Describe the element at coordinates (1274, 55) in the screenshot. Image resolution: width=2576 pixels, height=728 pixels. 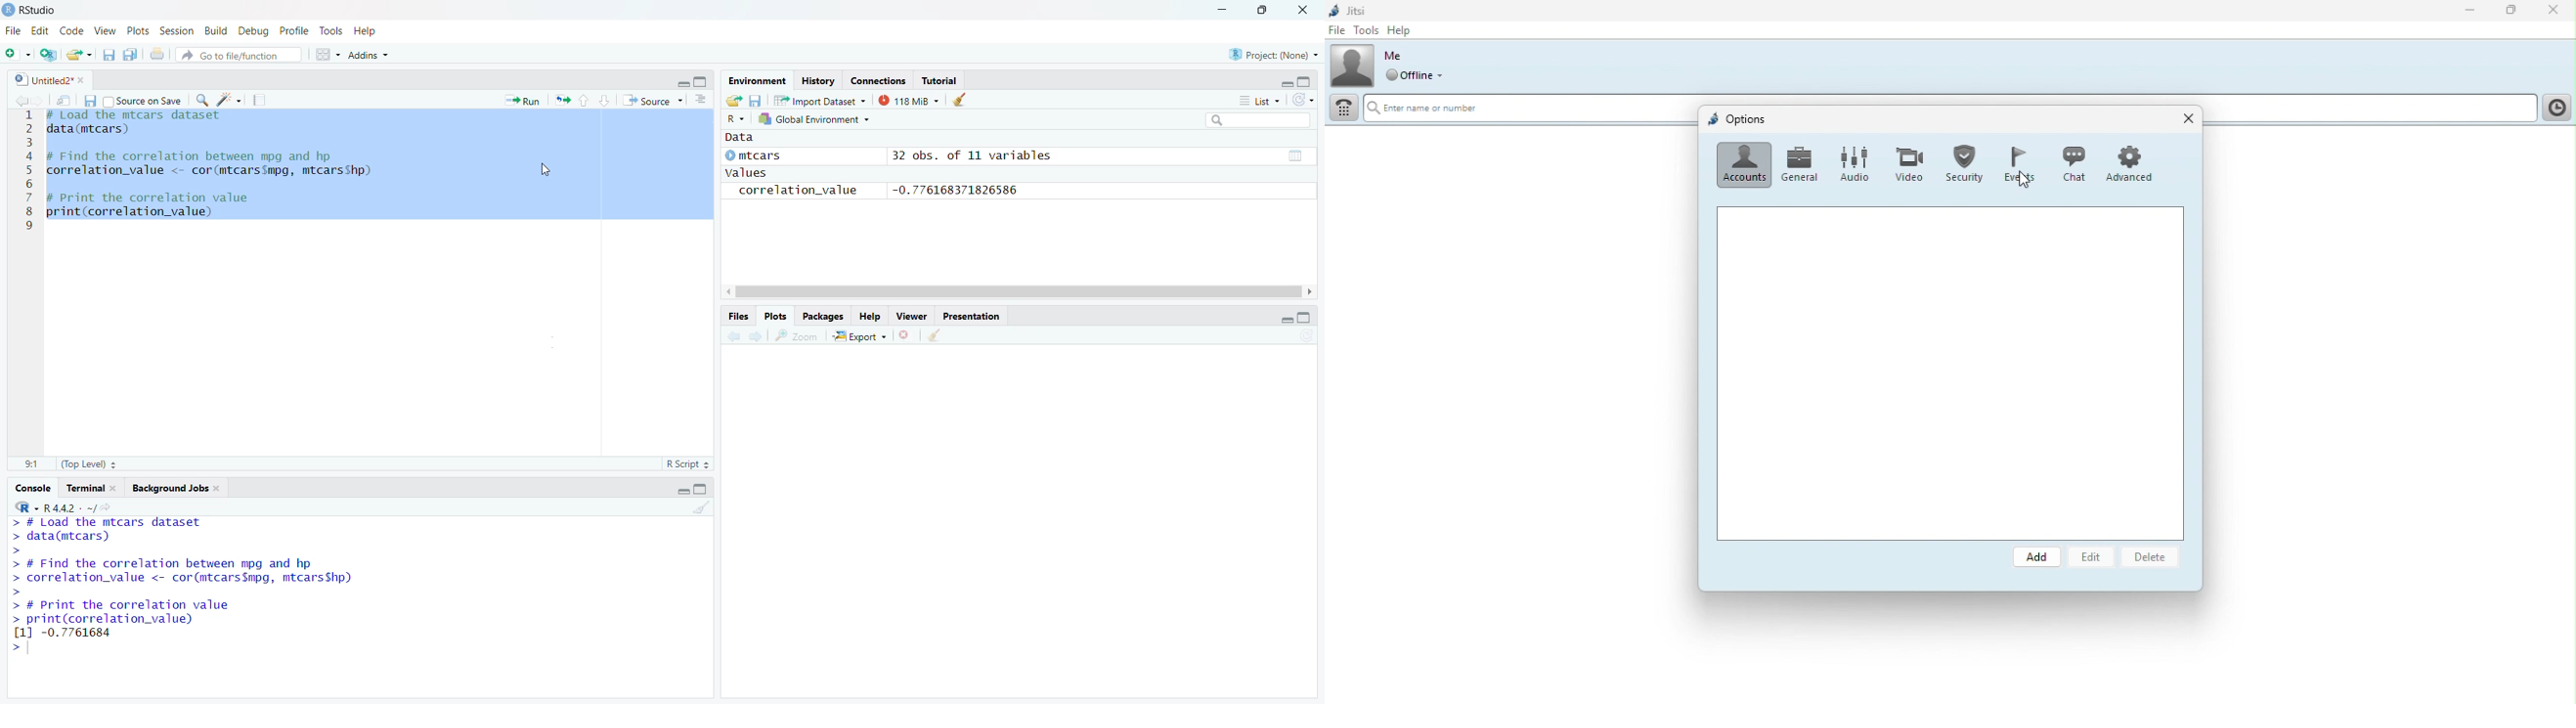
I see `Project (None)` at that location.